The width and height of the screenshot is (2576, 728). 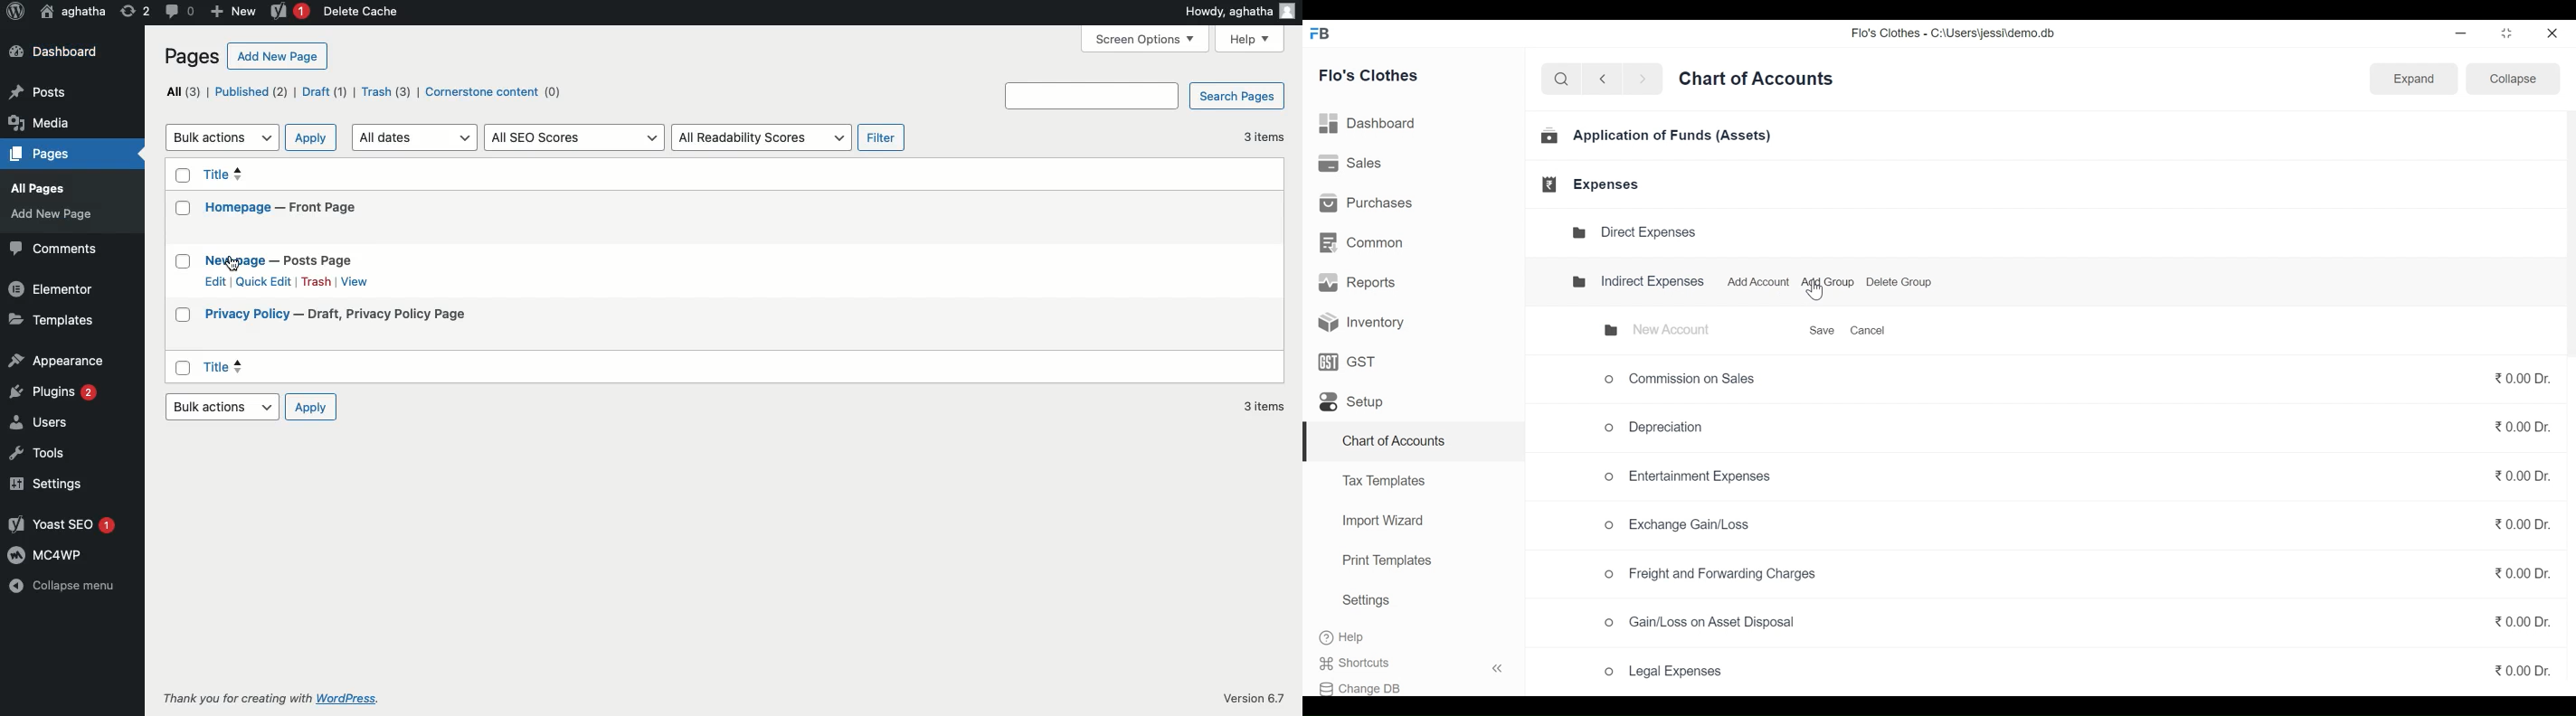 What do you see at coordinates (341, 365) in the screenshot?
I see `Sort by Title` at bounding box center [341, 365].